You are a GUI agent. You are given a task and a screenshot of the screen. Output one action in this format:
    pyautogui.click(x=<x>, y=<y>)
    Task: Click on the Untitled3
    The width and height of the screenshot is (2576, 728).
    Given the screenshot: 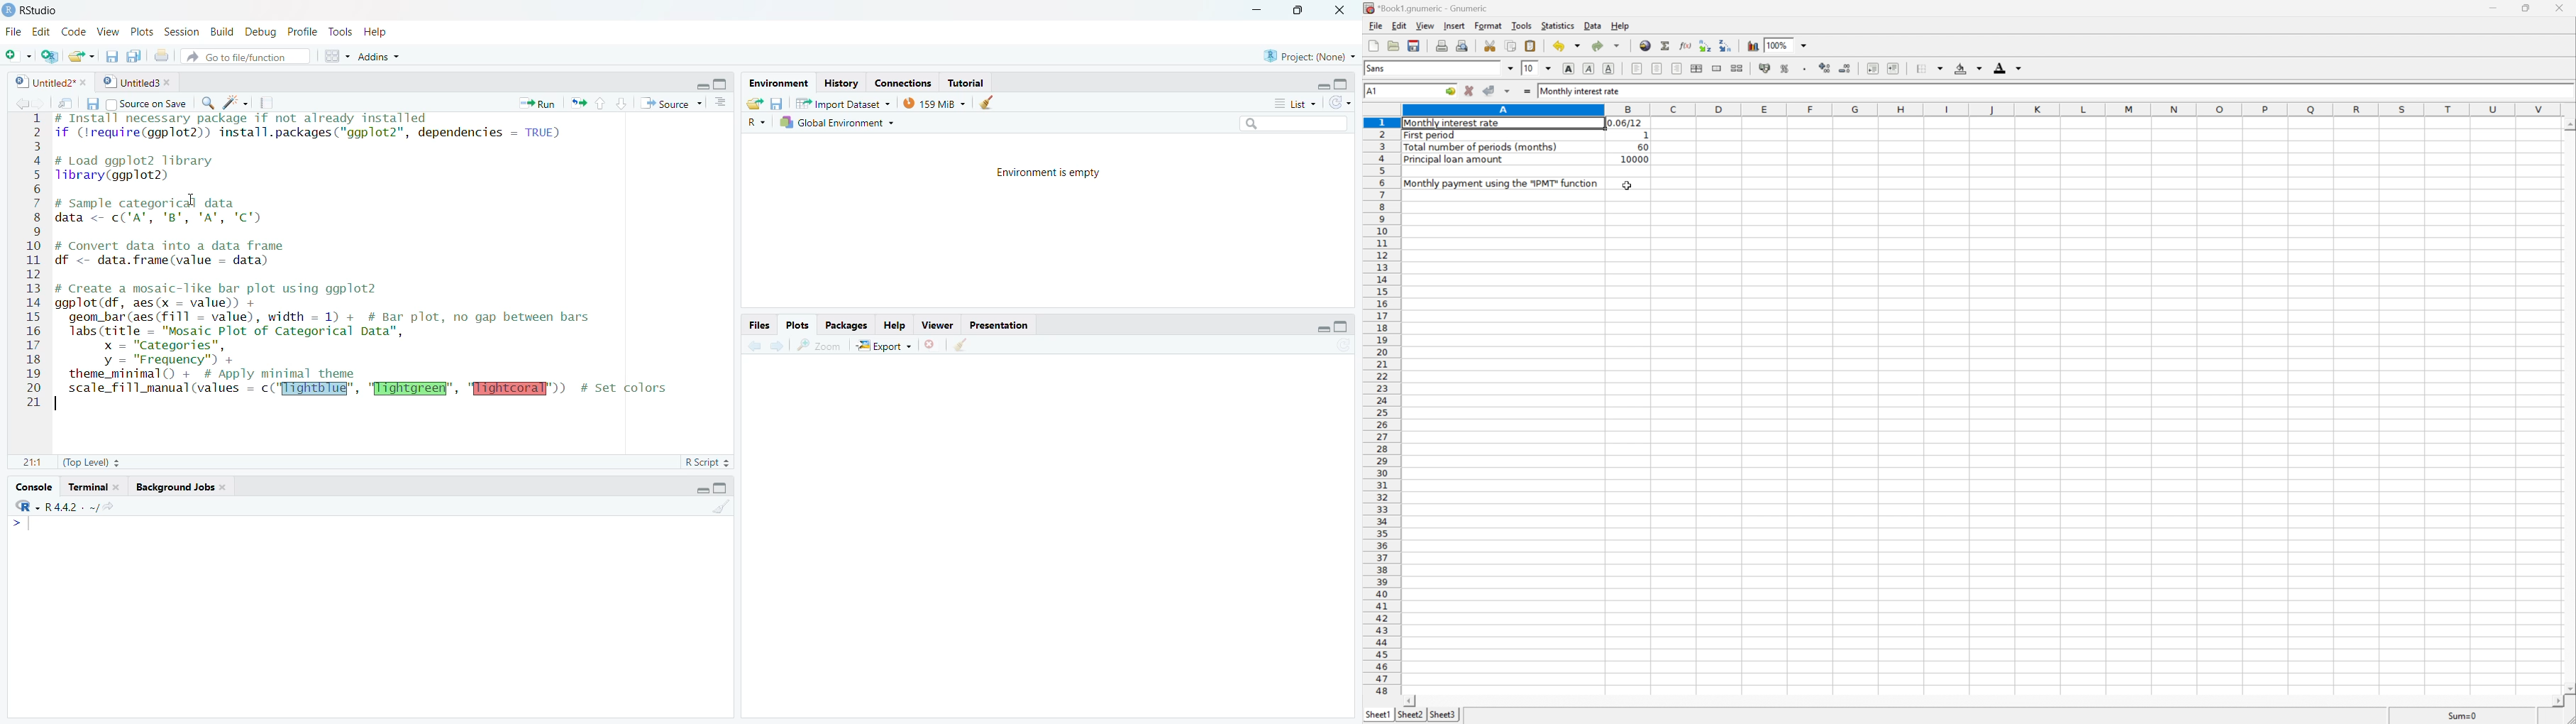 What is the action you would take?
    pyautogui.click(x=139, y=82)
    